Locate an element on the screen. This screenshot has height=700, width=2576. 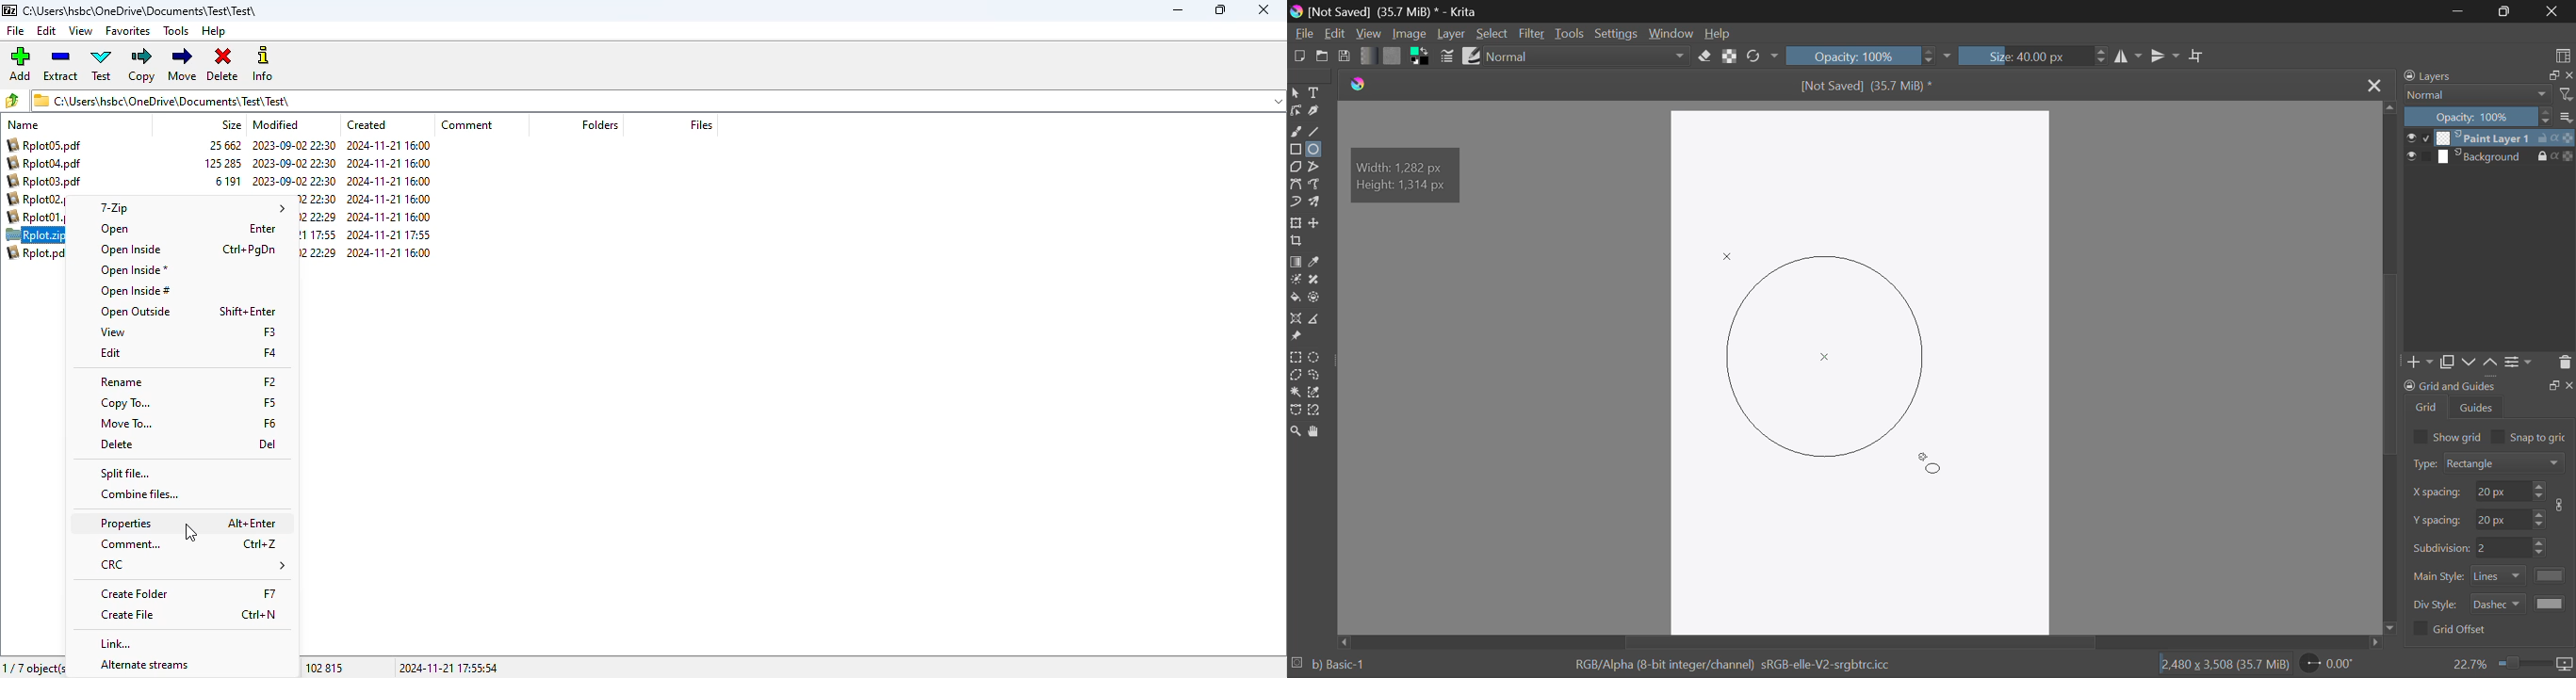
Bezier Curve Selection is located at coordinates (1295, 411).